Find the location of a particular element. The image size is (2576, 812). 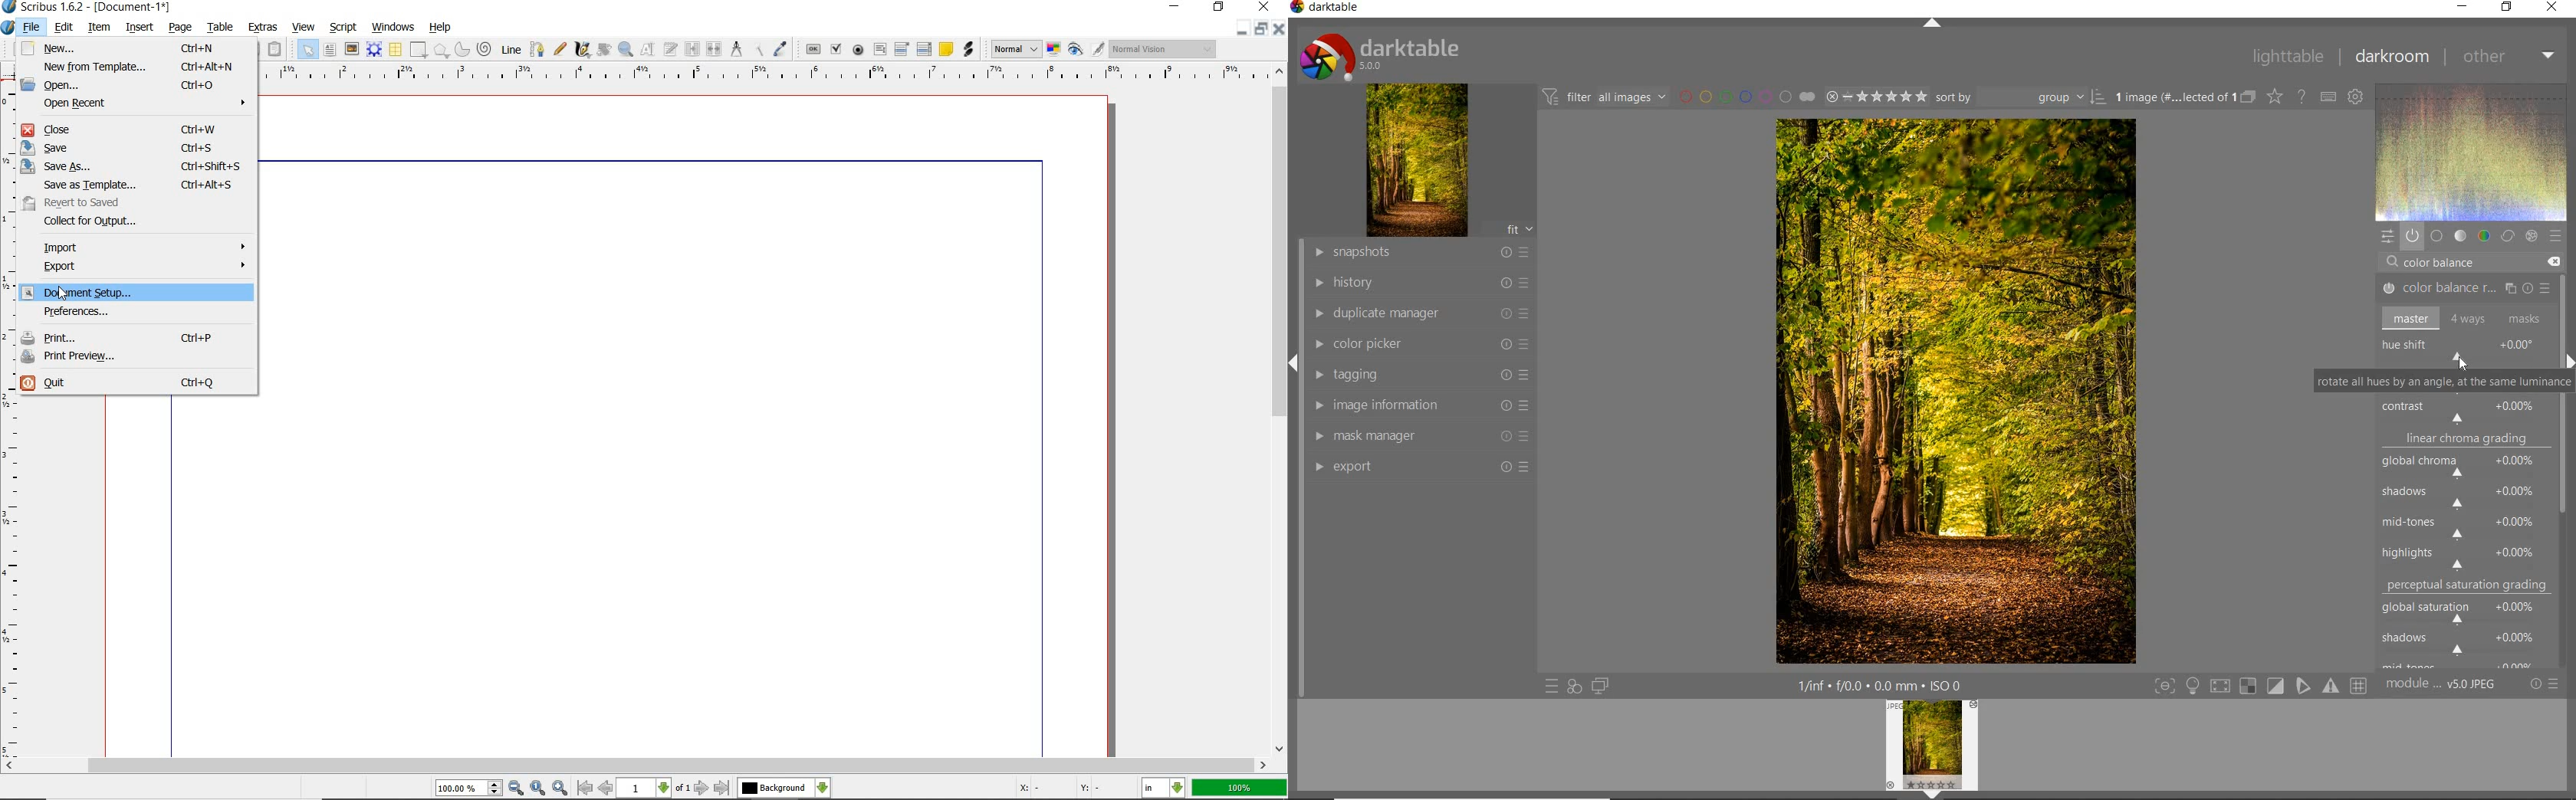

Open recent is located at coordinates (143, 104).